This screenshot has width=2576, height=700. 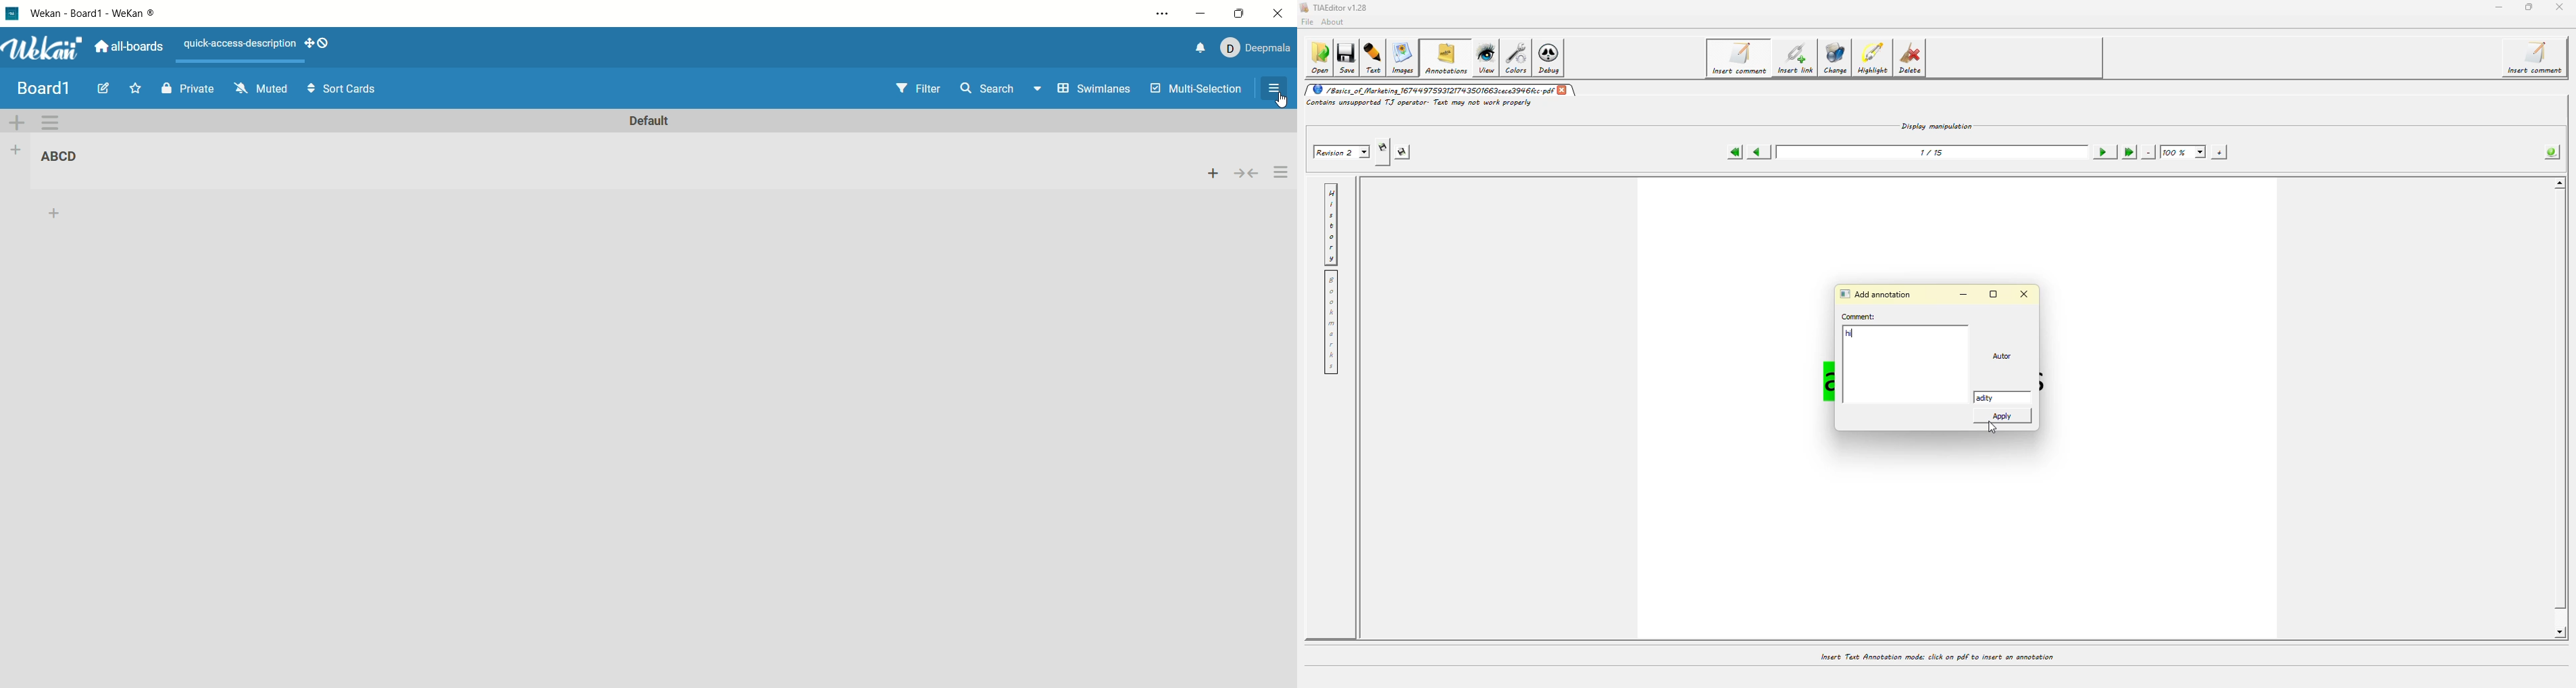 What do you see at coordinates (1934, 152) in the screenshot?
I see `1/15` at bounding box center [1934, 152].